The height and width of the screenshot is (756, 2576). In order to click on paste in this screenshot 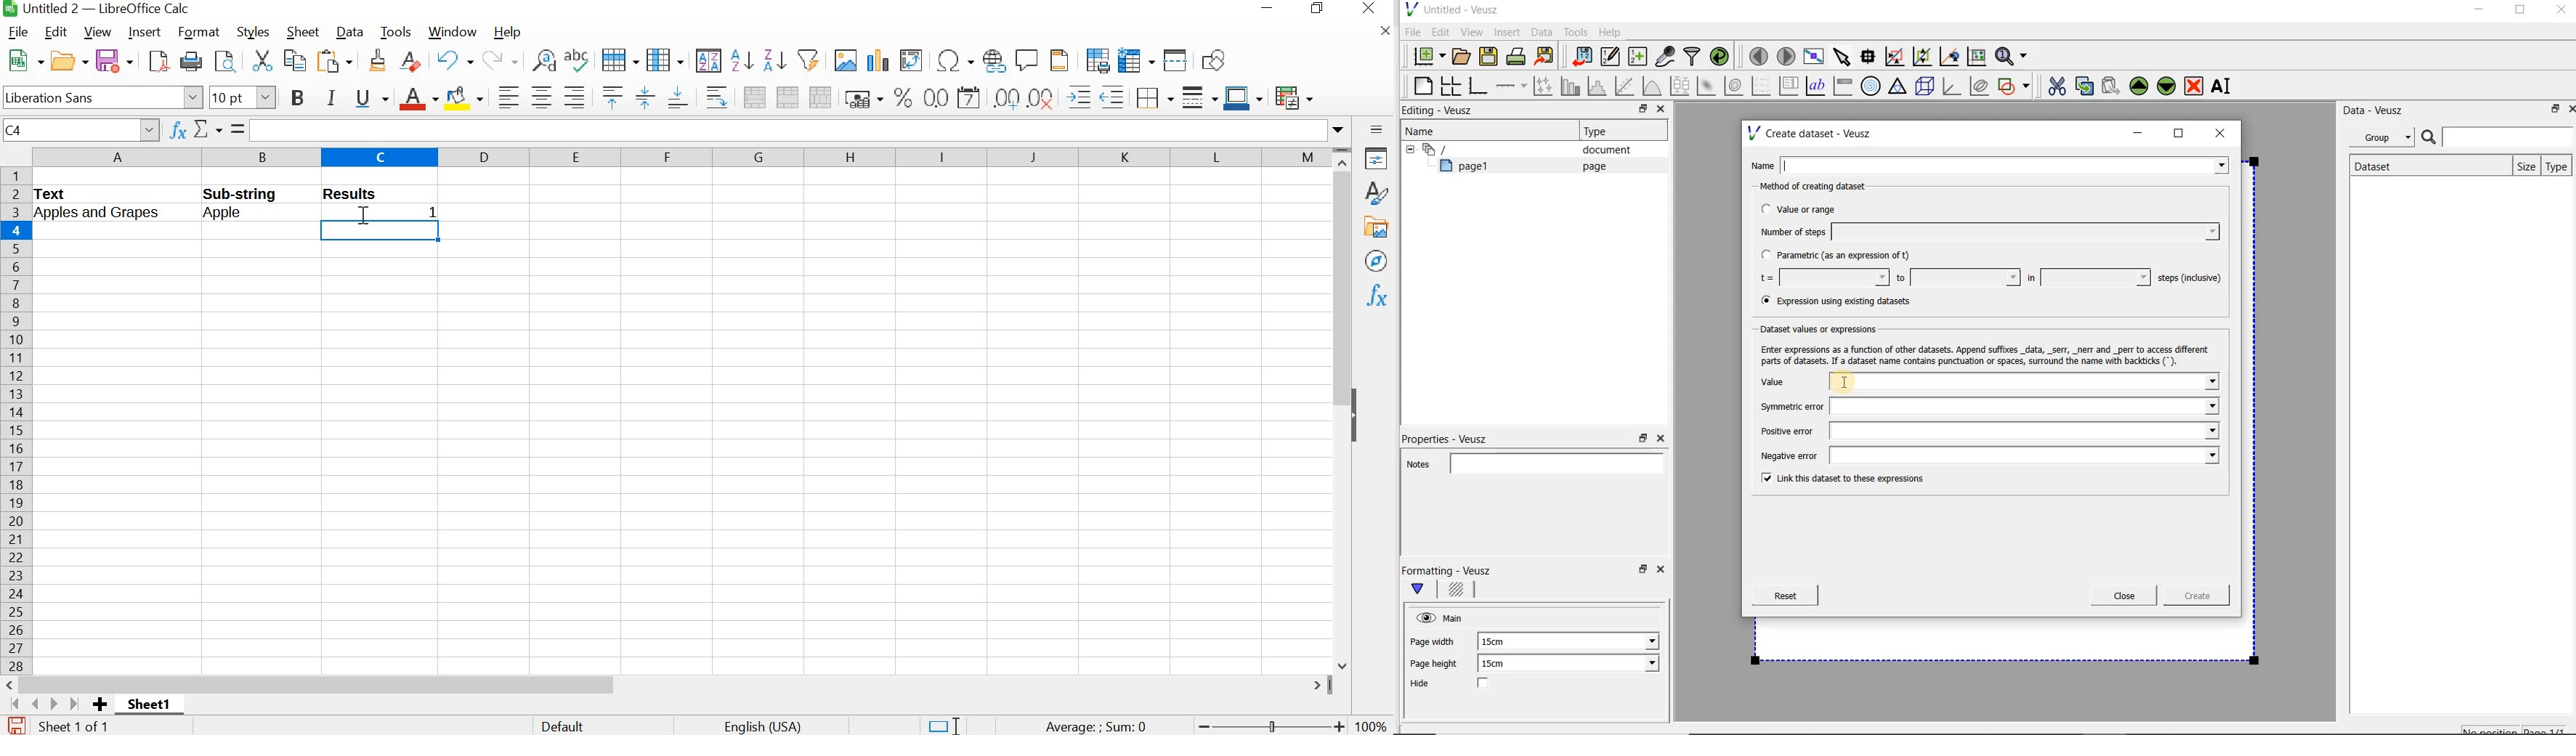, I will do `click(336, 61)`.